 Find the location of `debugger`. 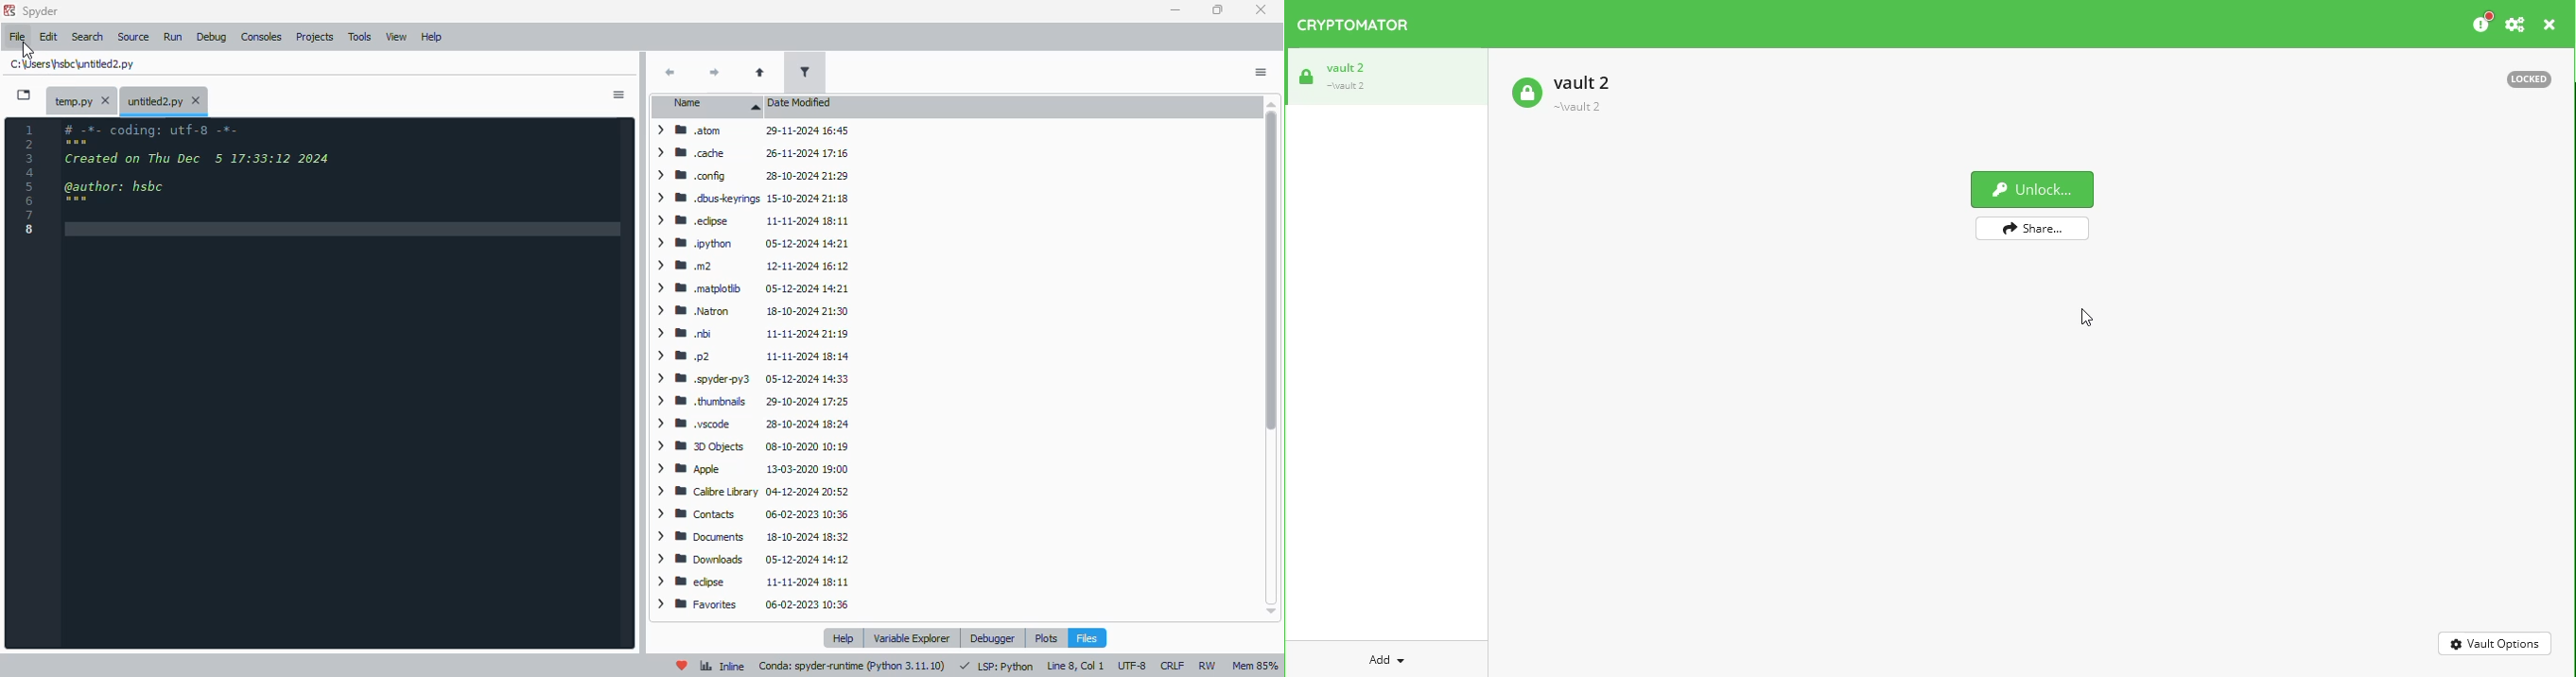

debugger is located at coordinates (991, 638).